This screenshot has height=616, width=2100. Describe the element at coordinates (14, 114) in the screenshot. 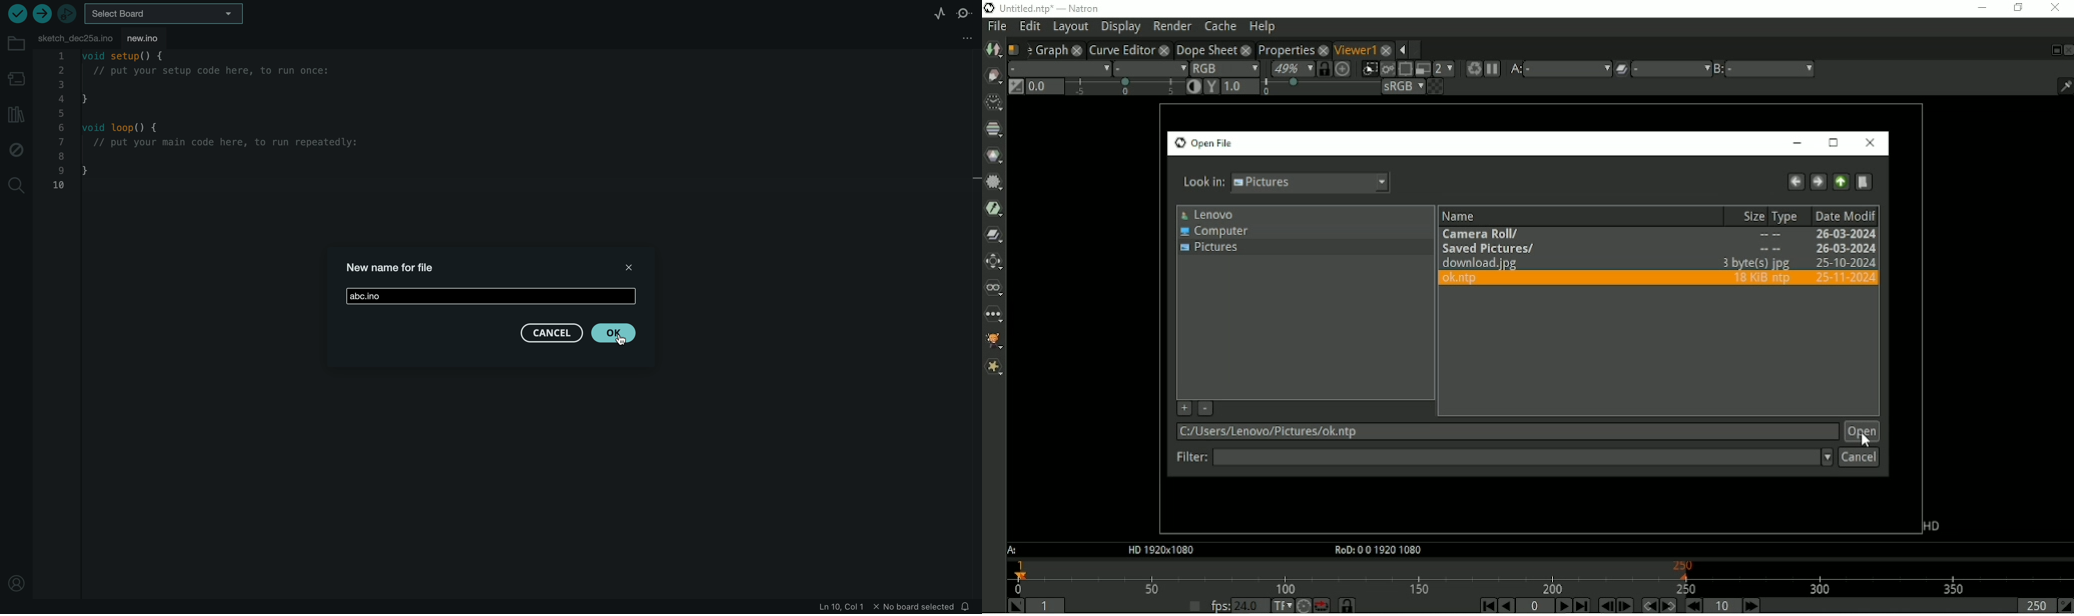

I see `library manager` at that location.